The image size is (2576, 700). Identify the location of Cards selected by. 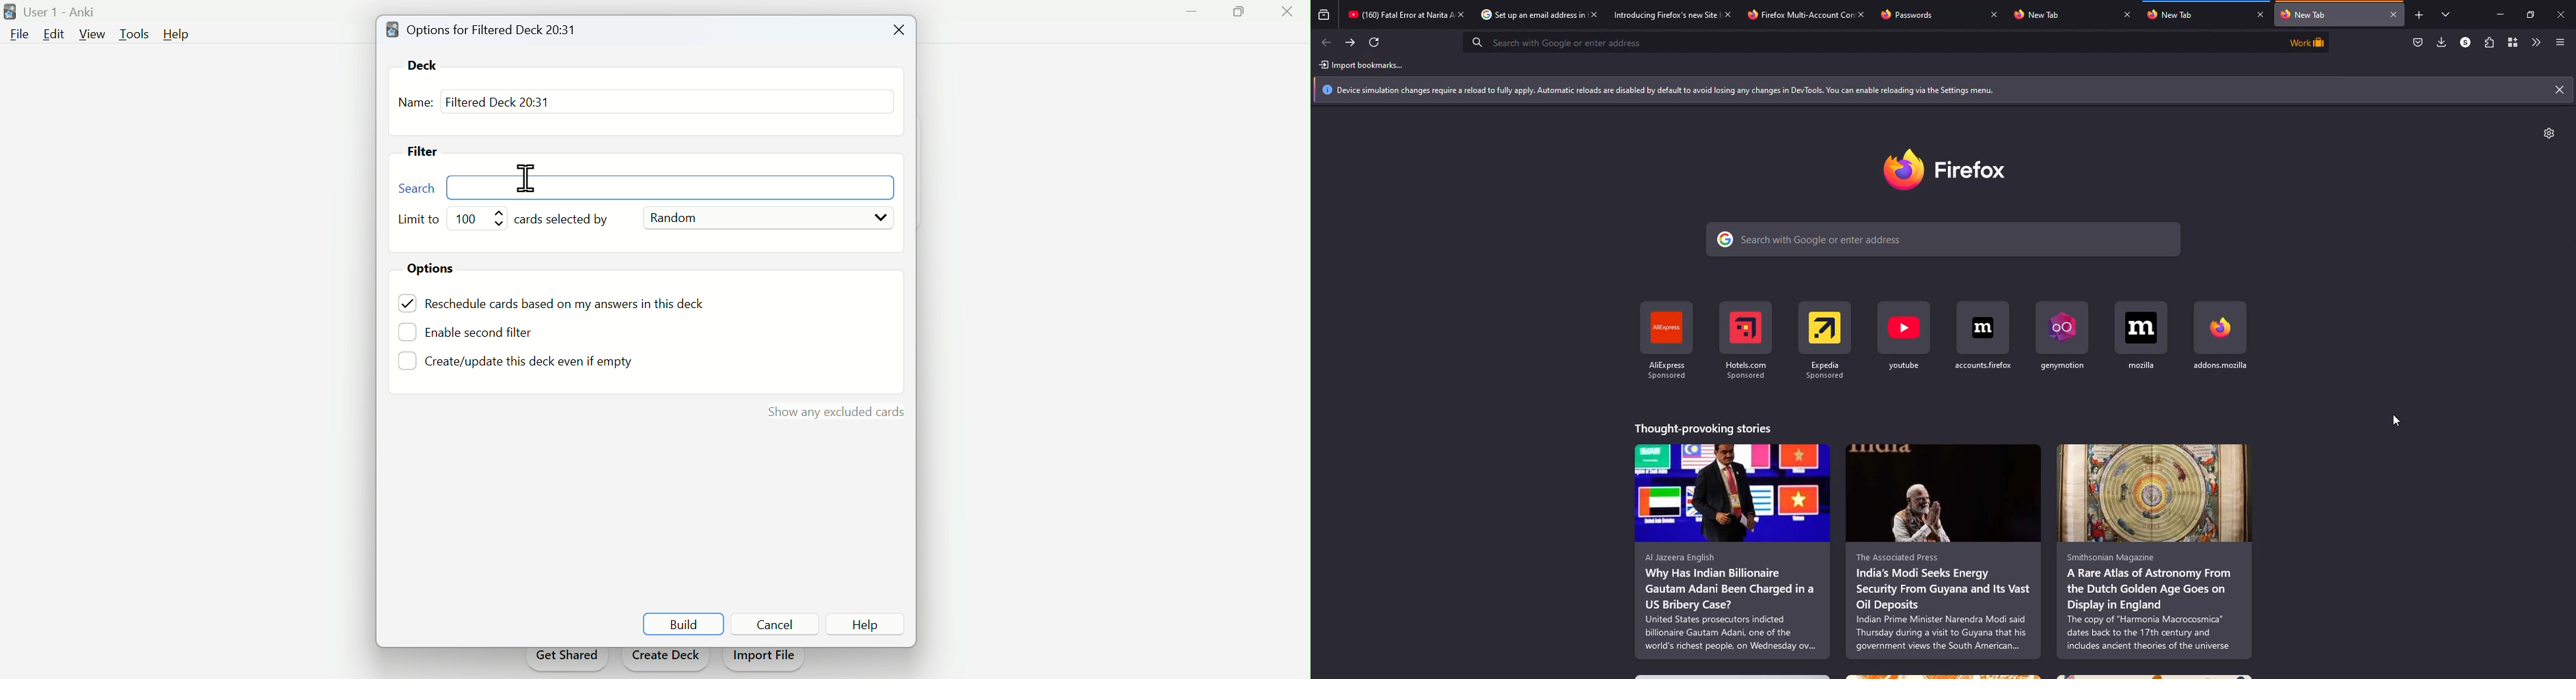
(569, 220).